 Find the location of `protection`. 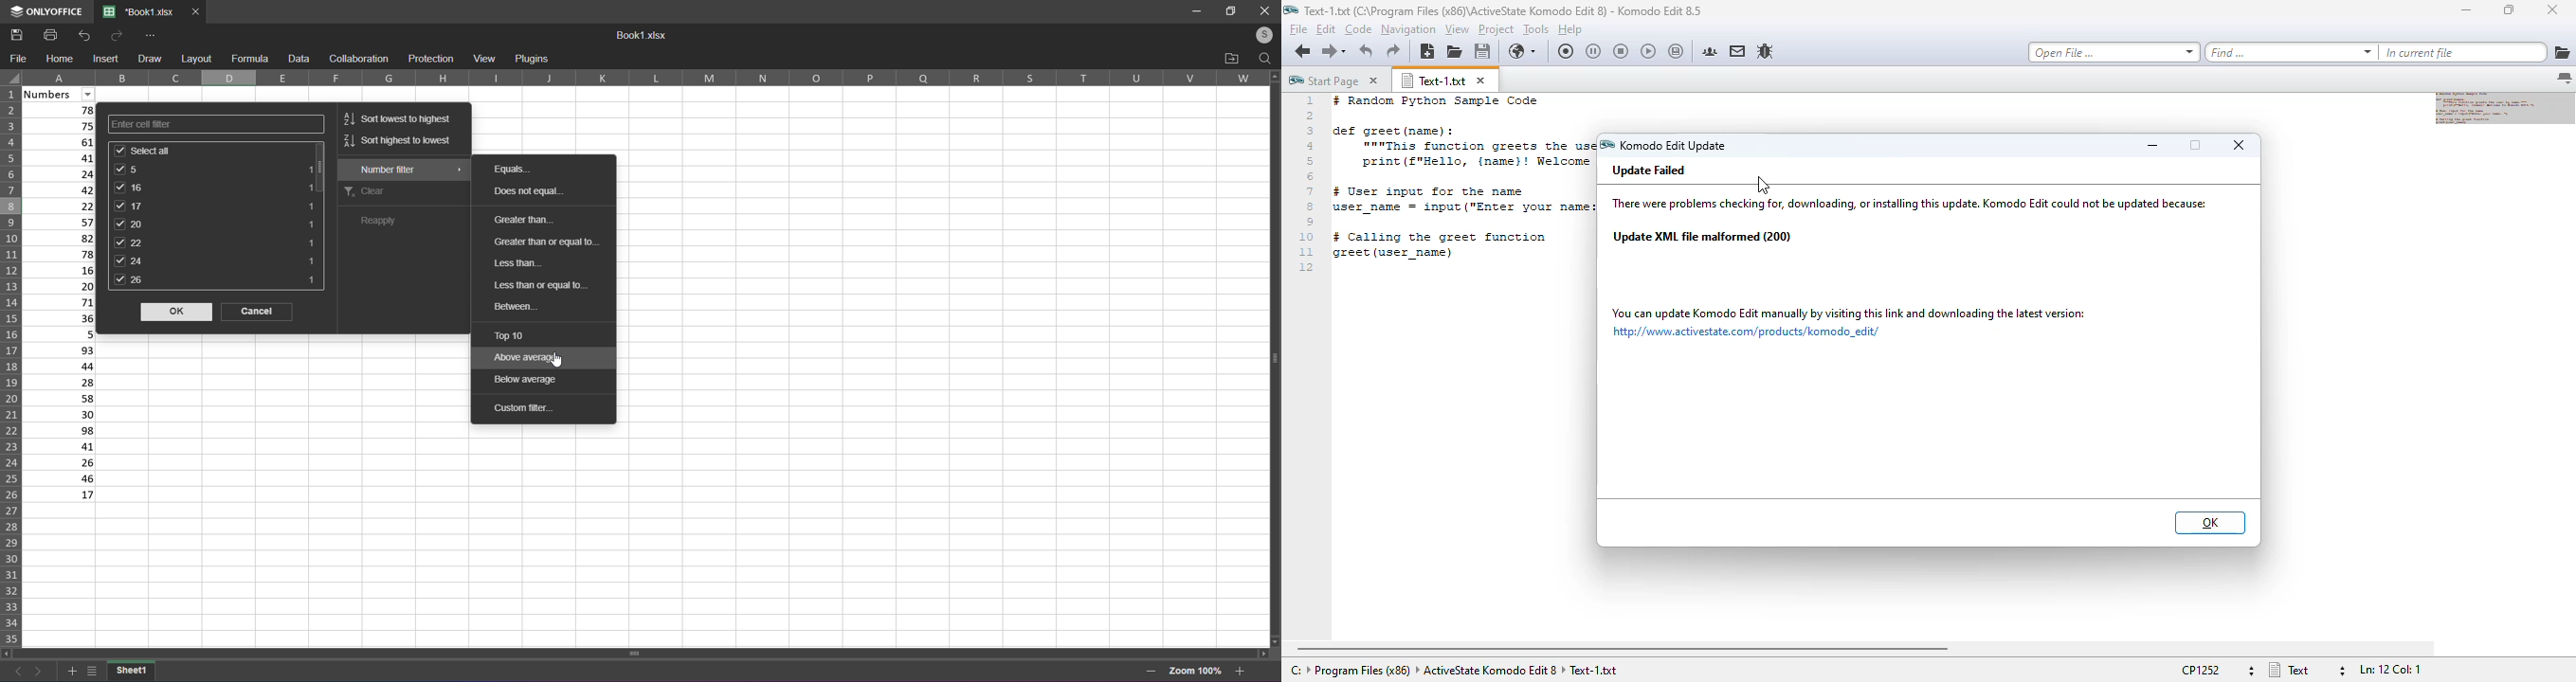

protection is located at coordinates (431, 58).